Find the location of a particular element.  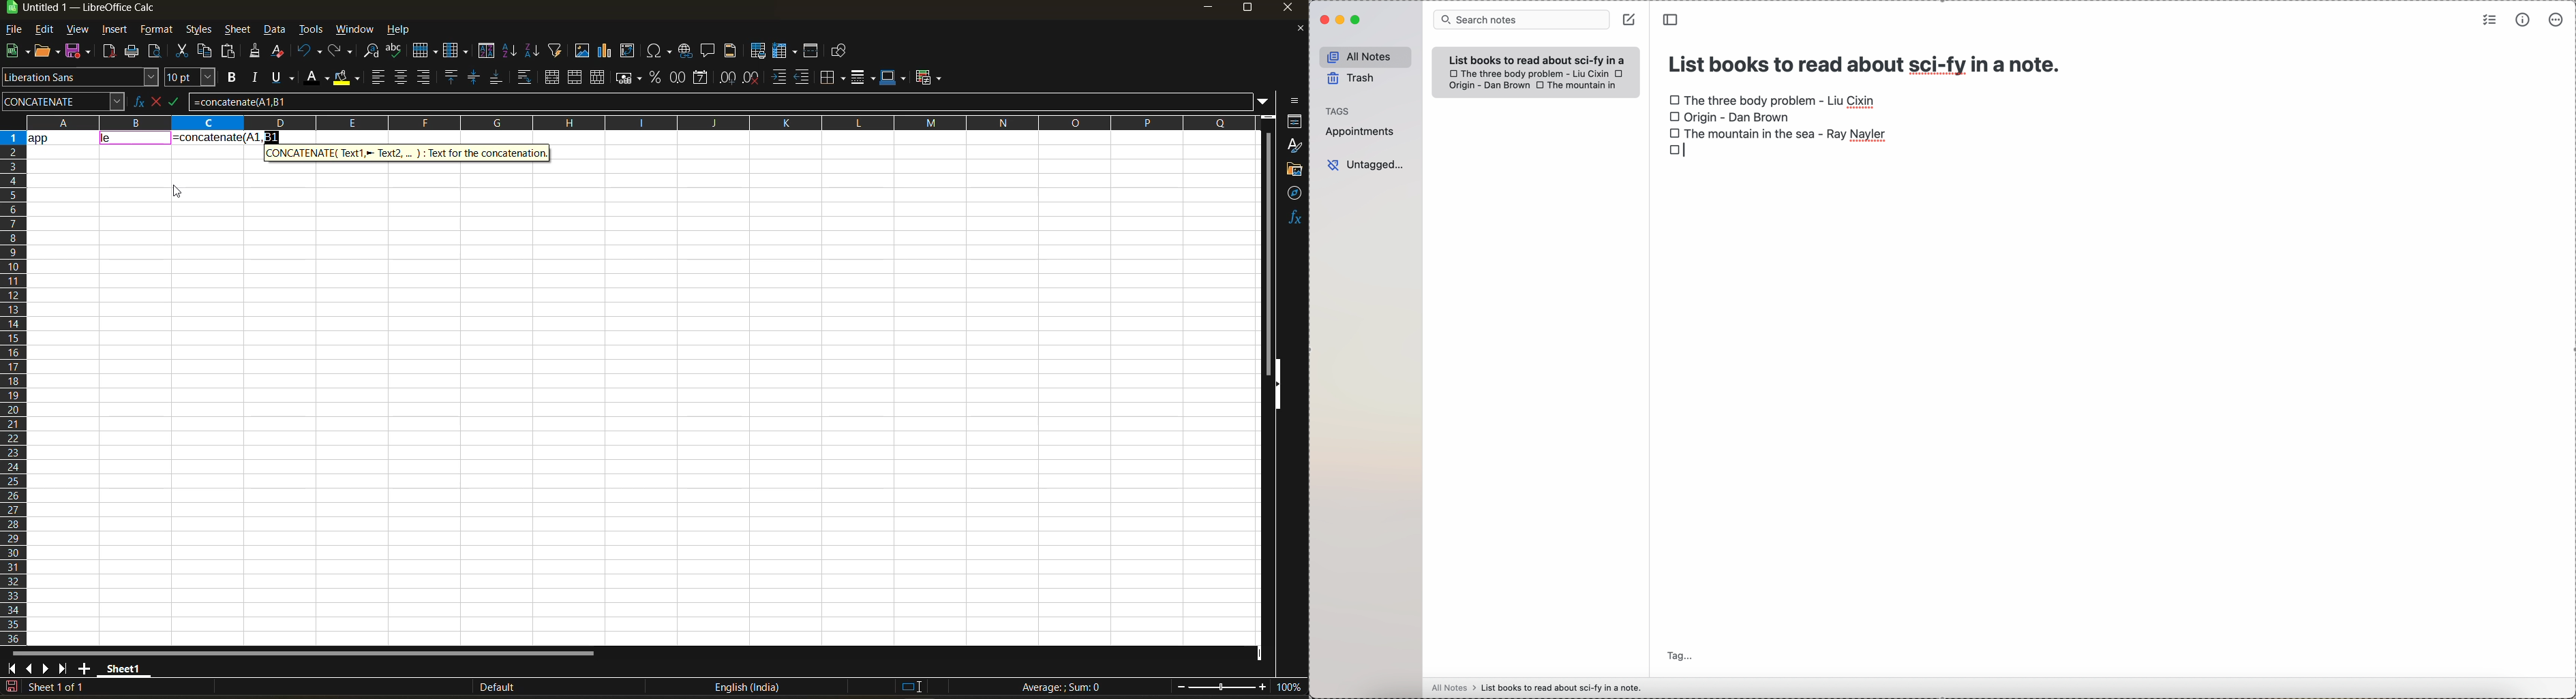

align top is located at coordinates (449, 77).